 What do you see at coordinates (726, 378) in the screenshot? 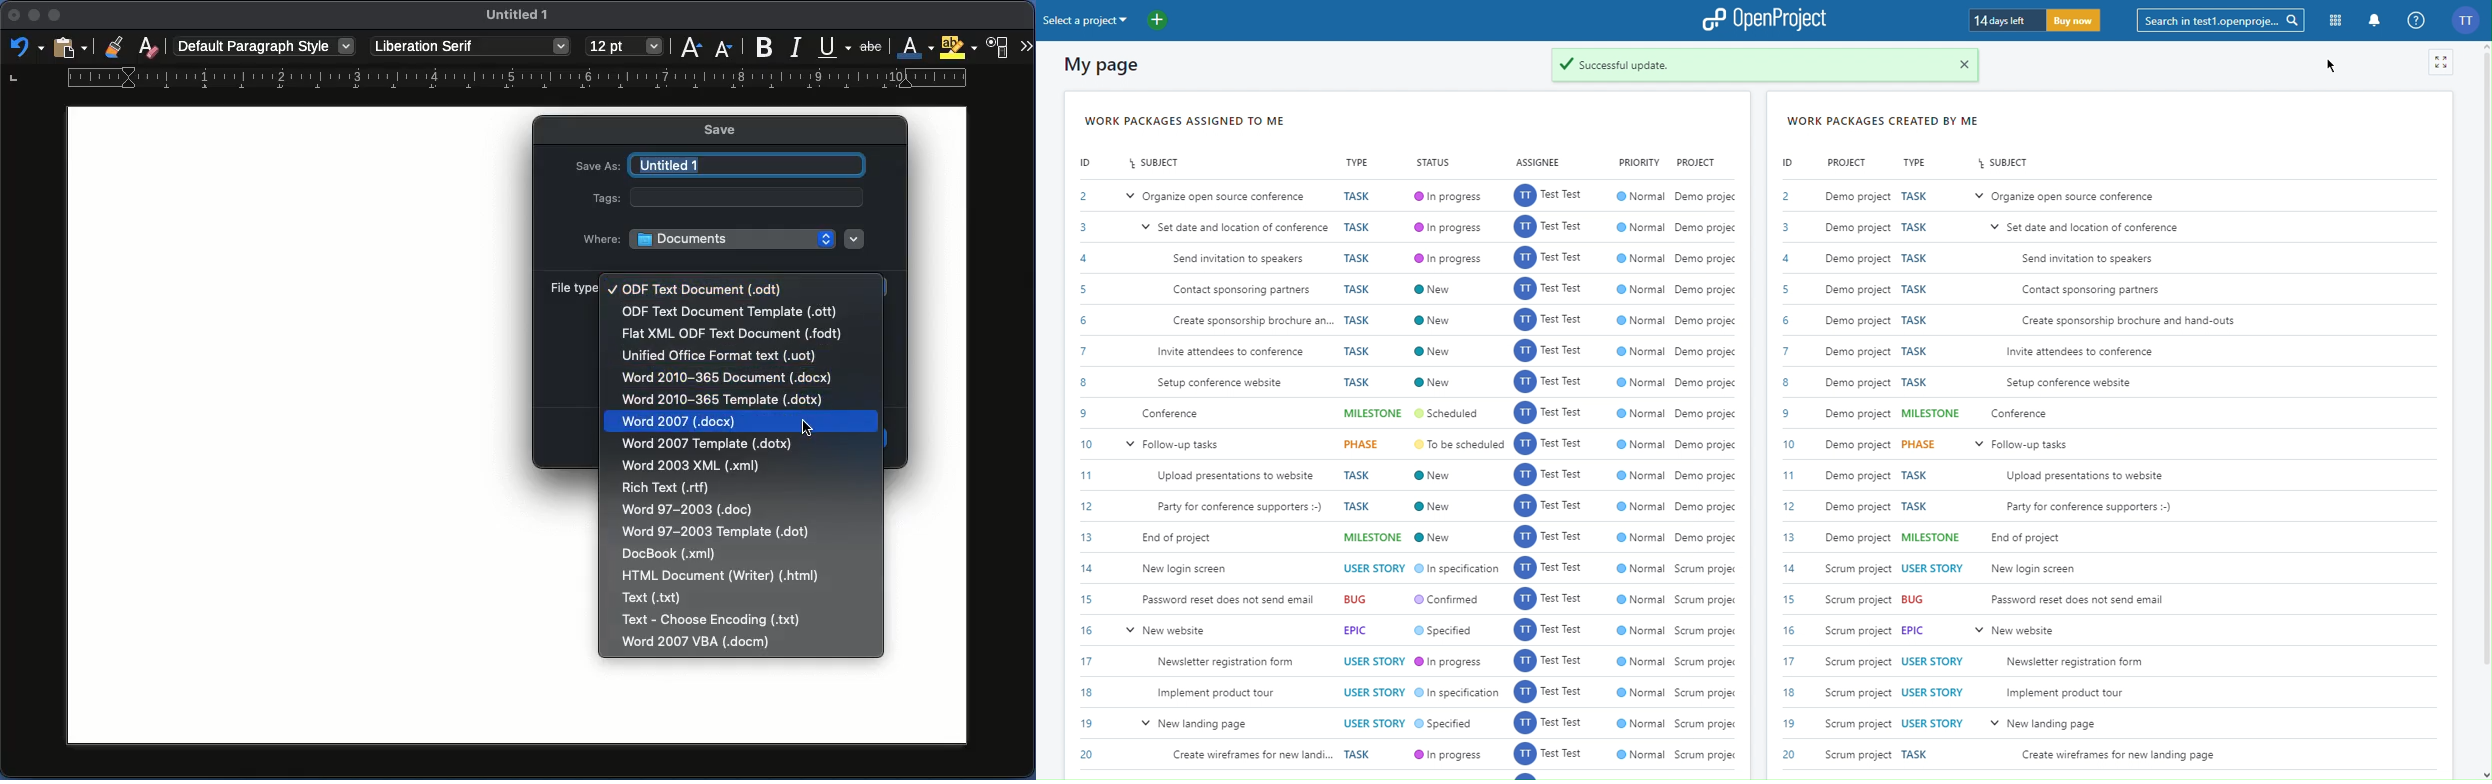
I see `docx` at bounding box center [726, 378].